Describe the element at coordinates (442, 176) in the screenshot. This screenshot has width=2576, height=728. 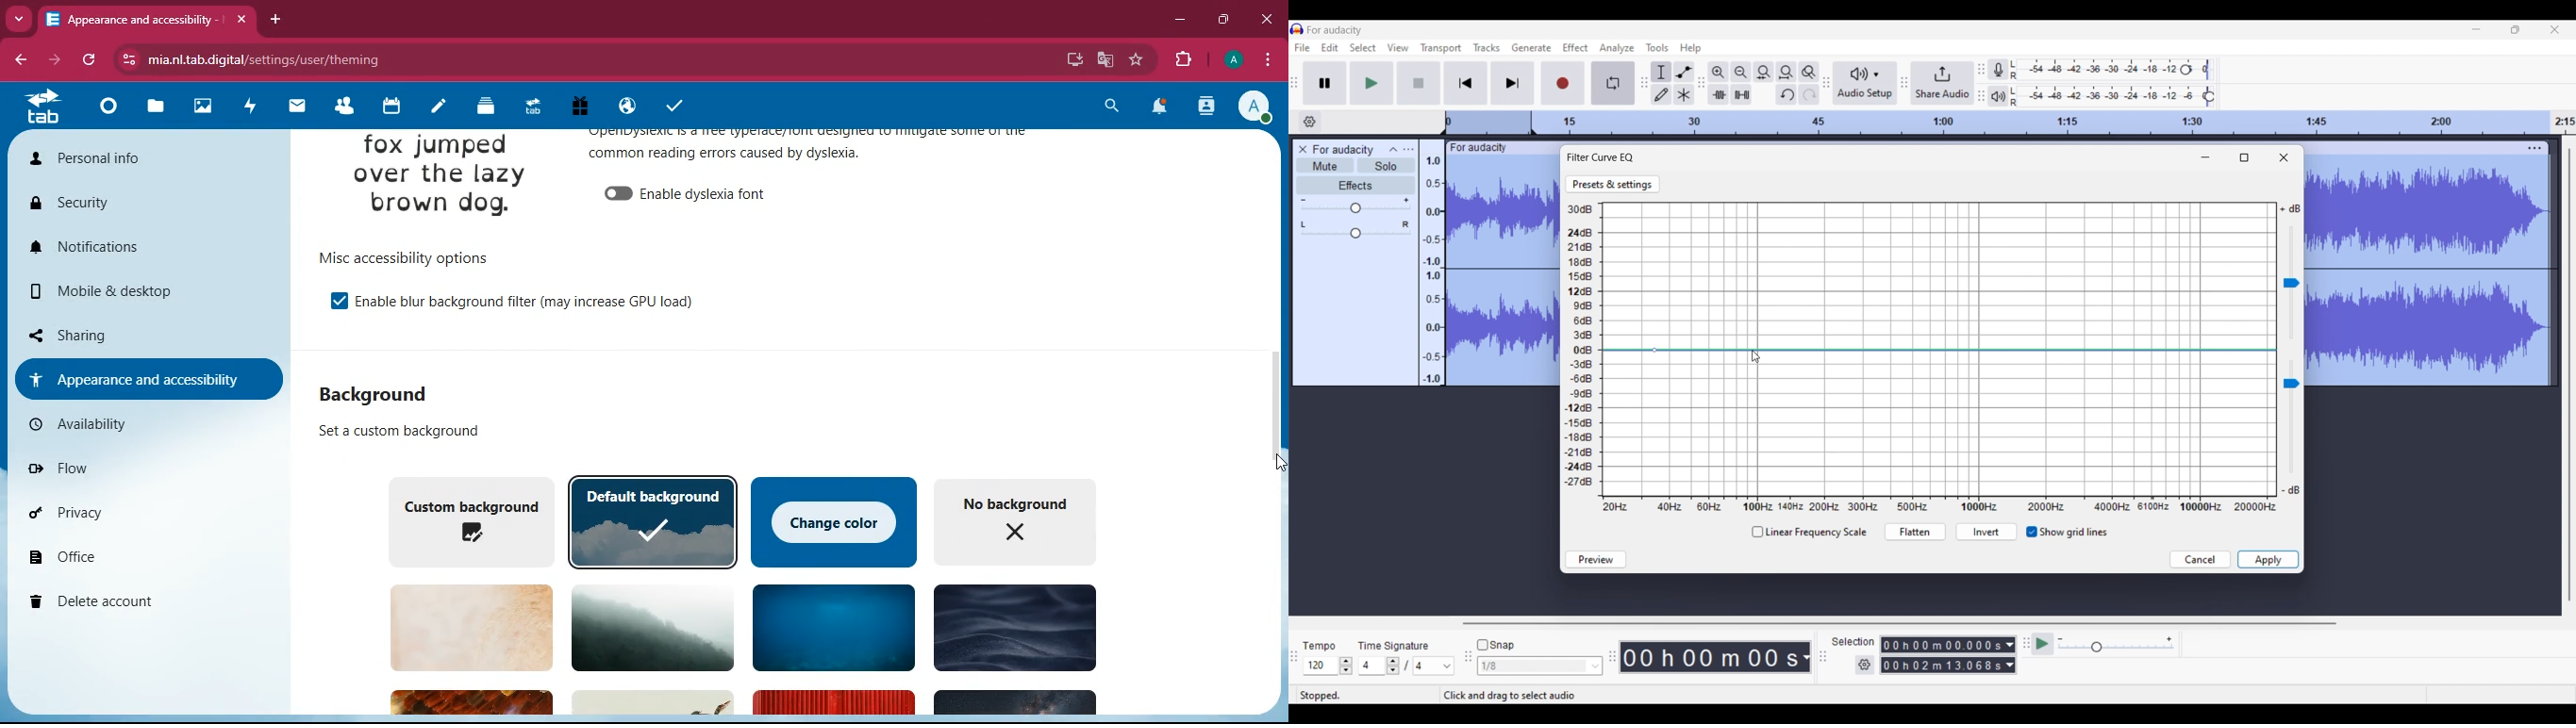
I see `image` at that location.